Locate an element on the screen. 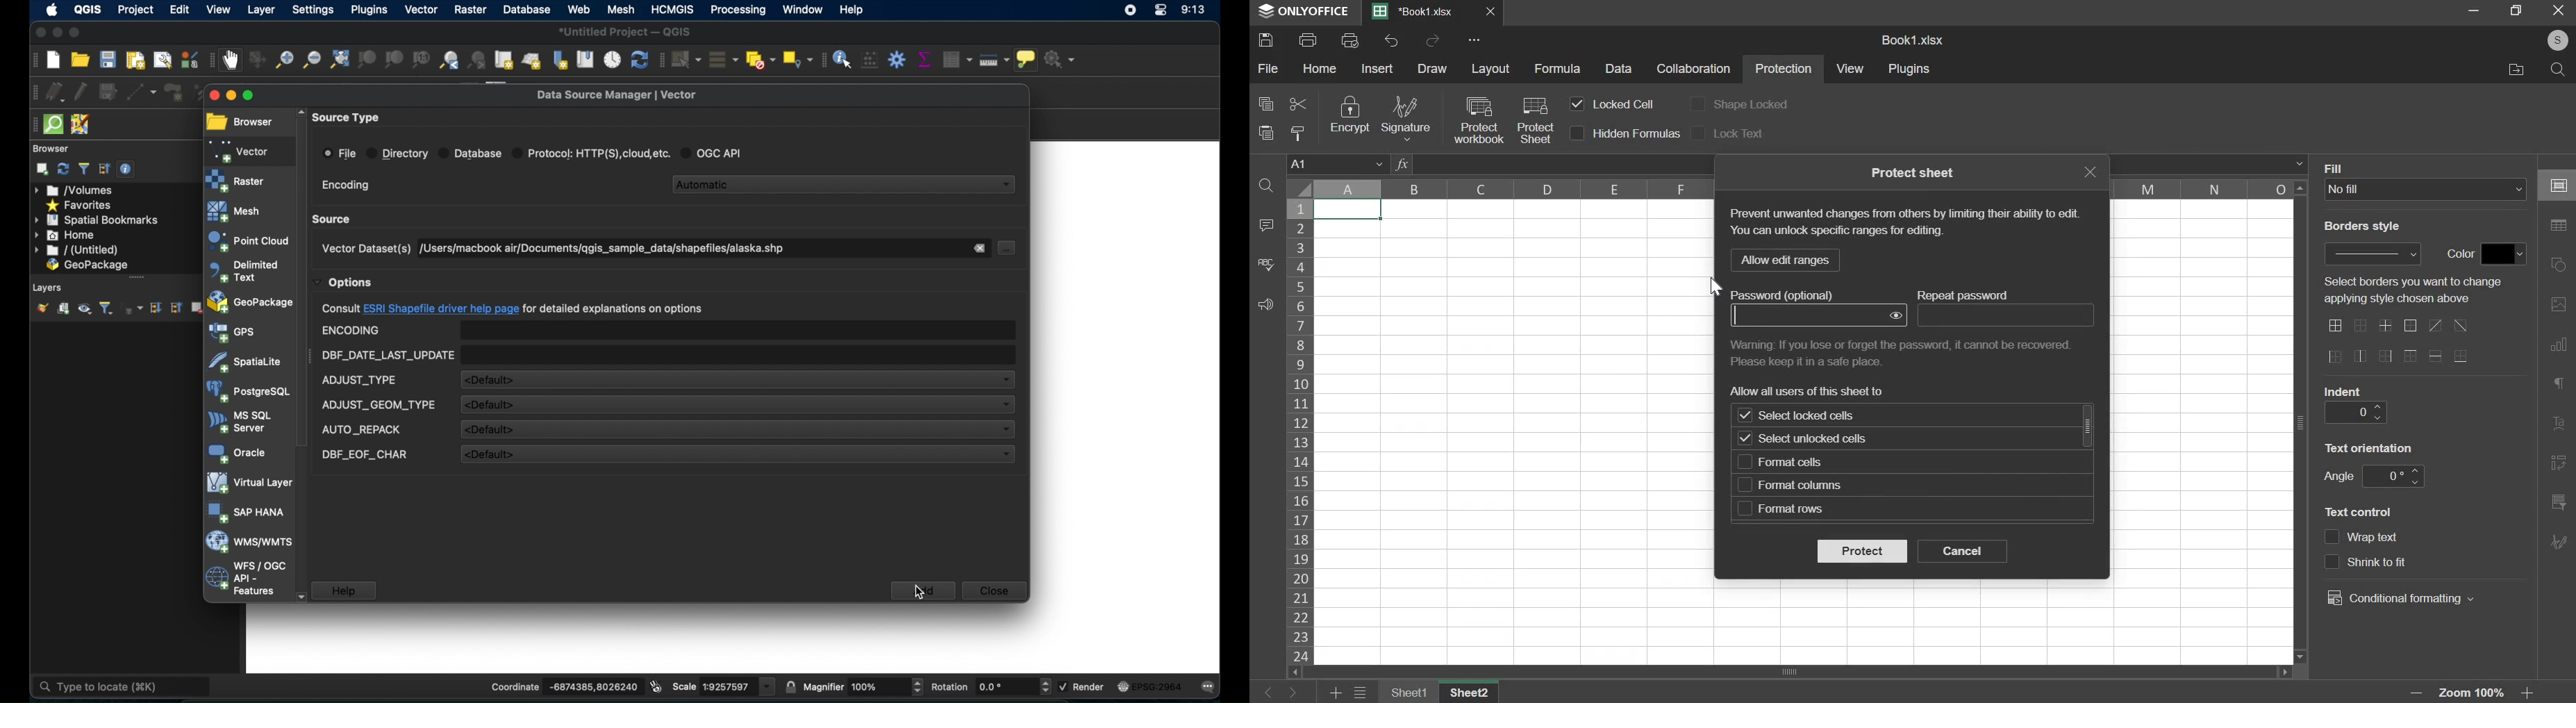 This screenshot has height=728, width=2576. favorites is located at coordinates (80, 204).